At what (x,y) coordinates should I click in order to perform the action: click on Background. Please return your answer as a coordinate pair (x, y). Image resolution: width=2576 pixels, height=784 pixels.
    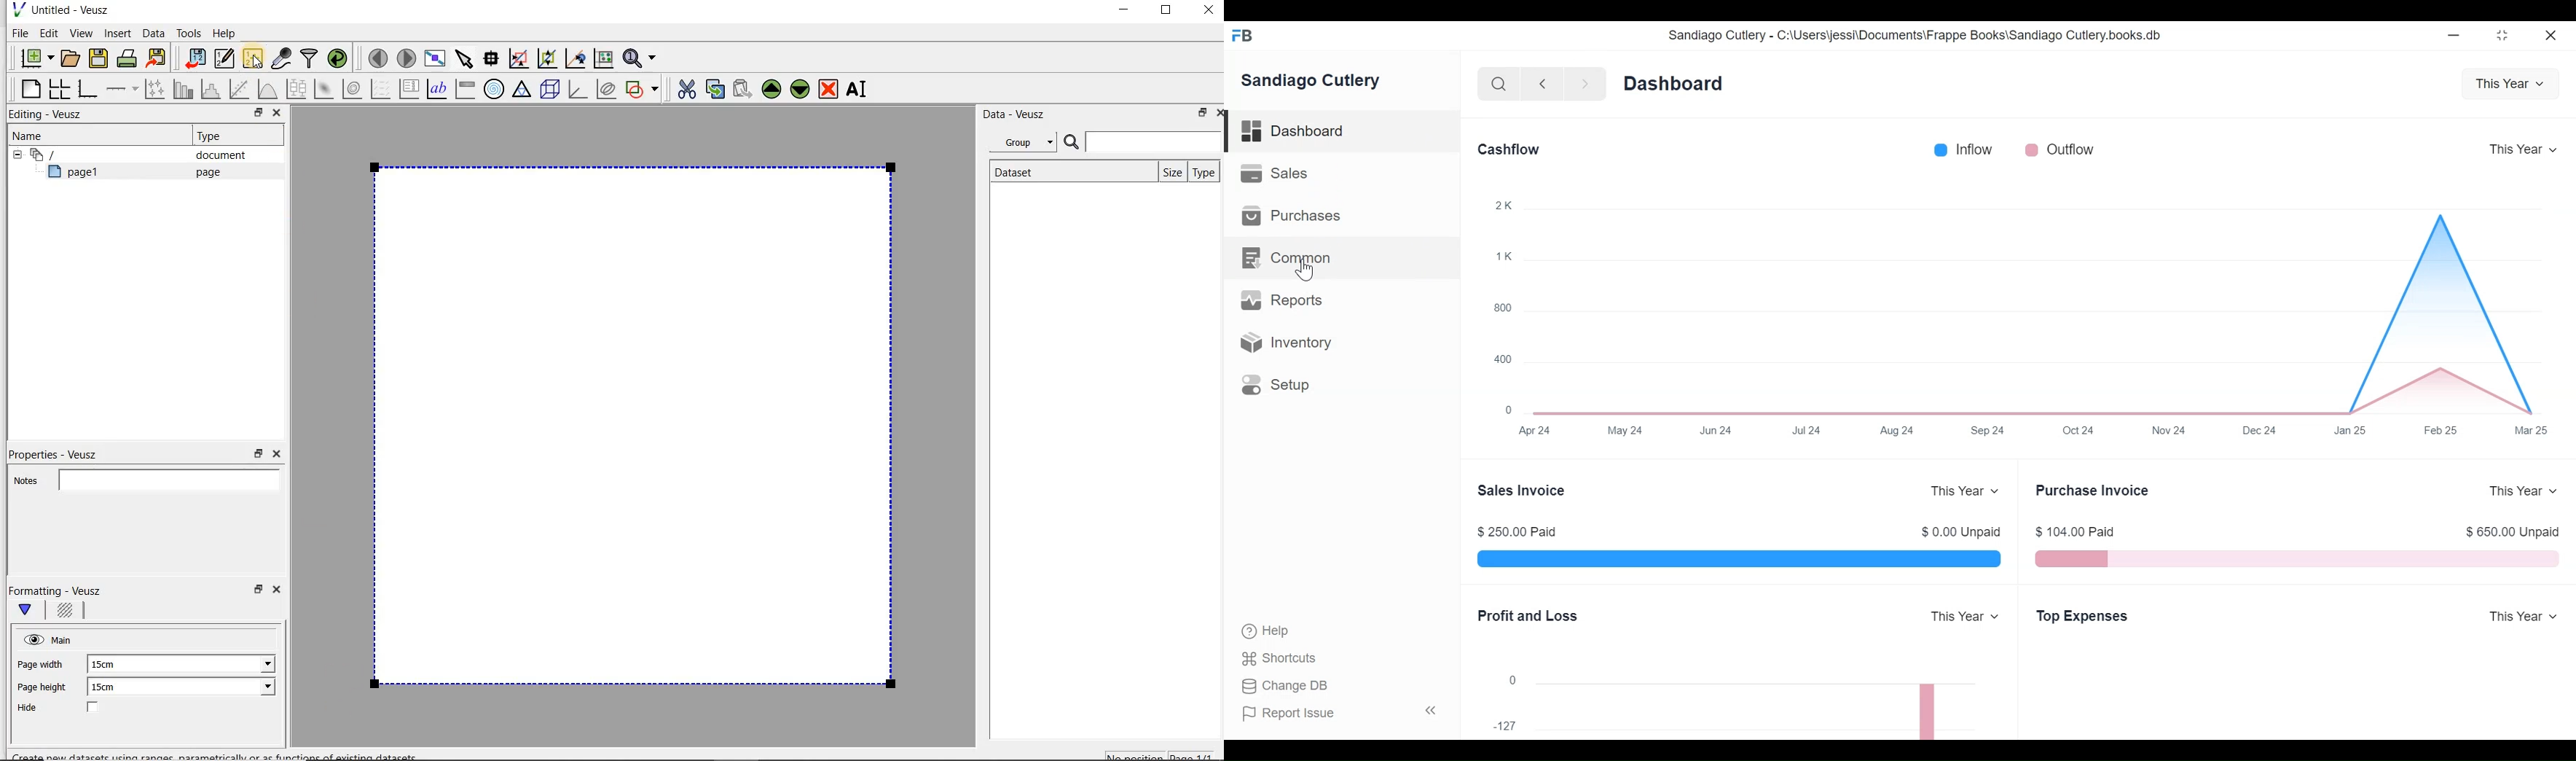
    Looking at the image, I should click on (67, 612).